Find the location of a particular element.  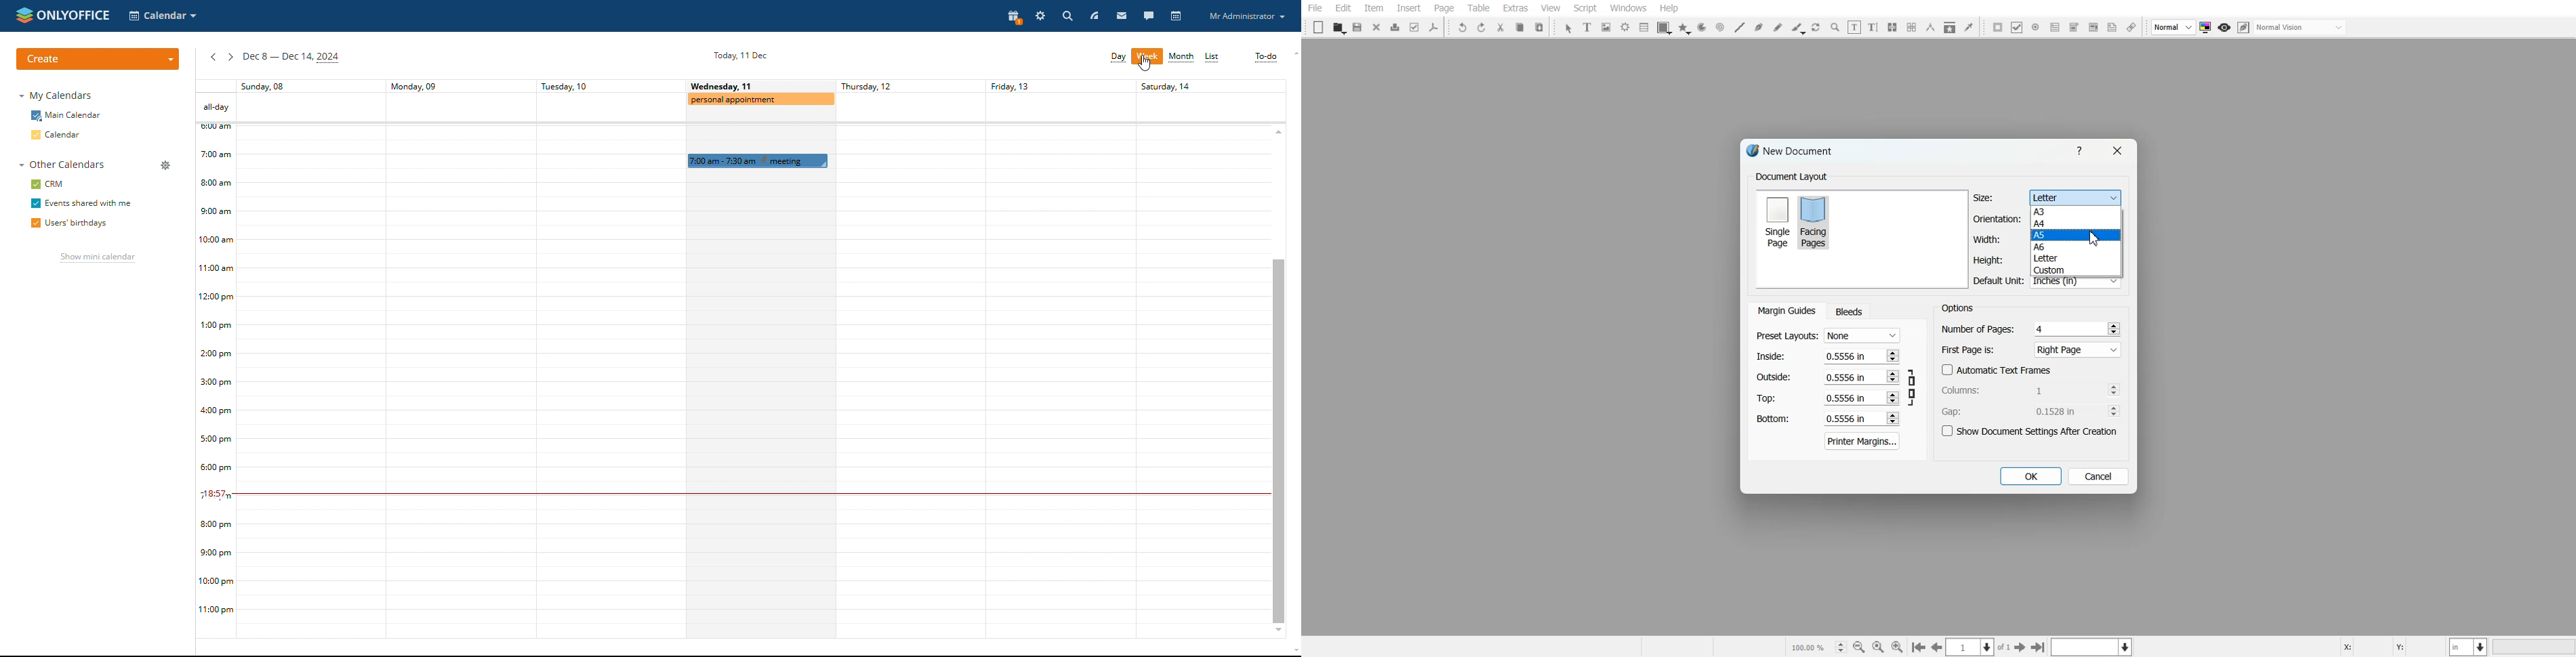

Help is located at coordinates (2082, 150).